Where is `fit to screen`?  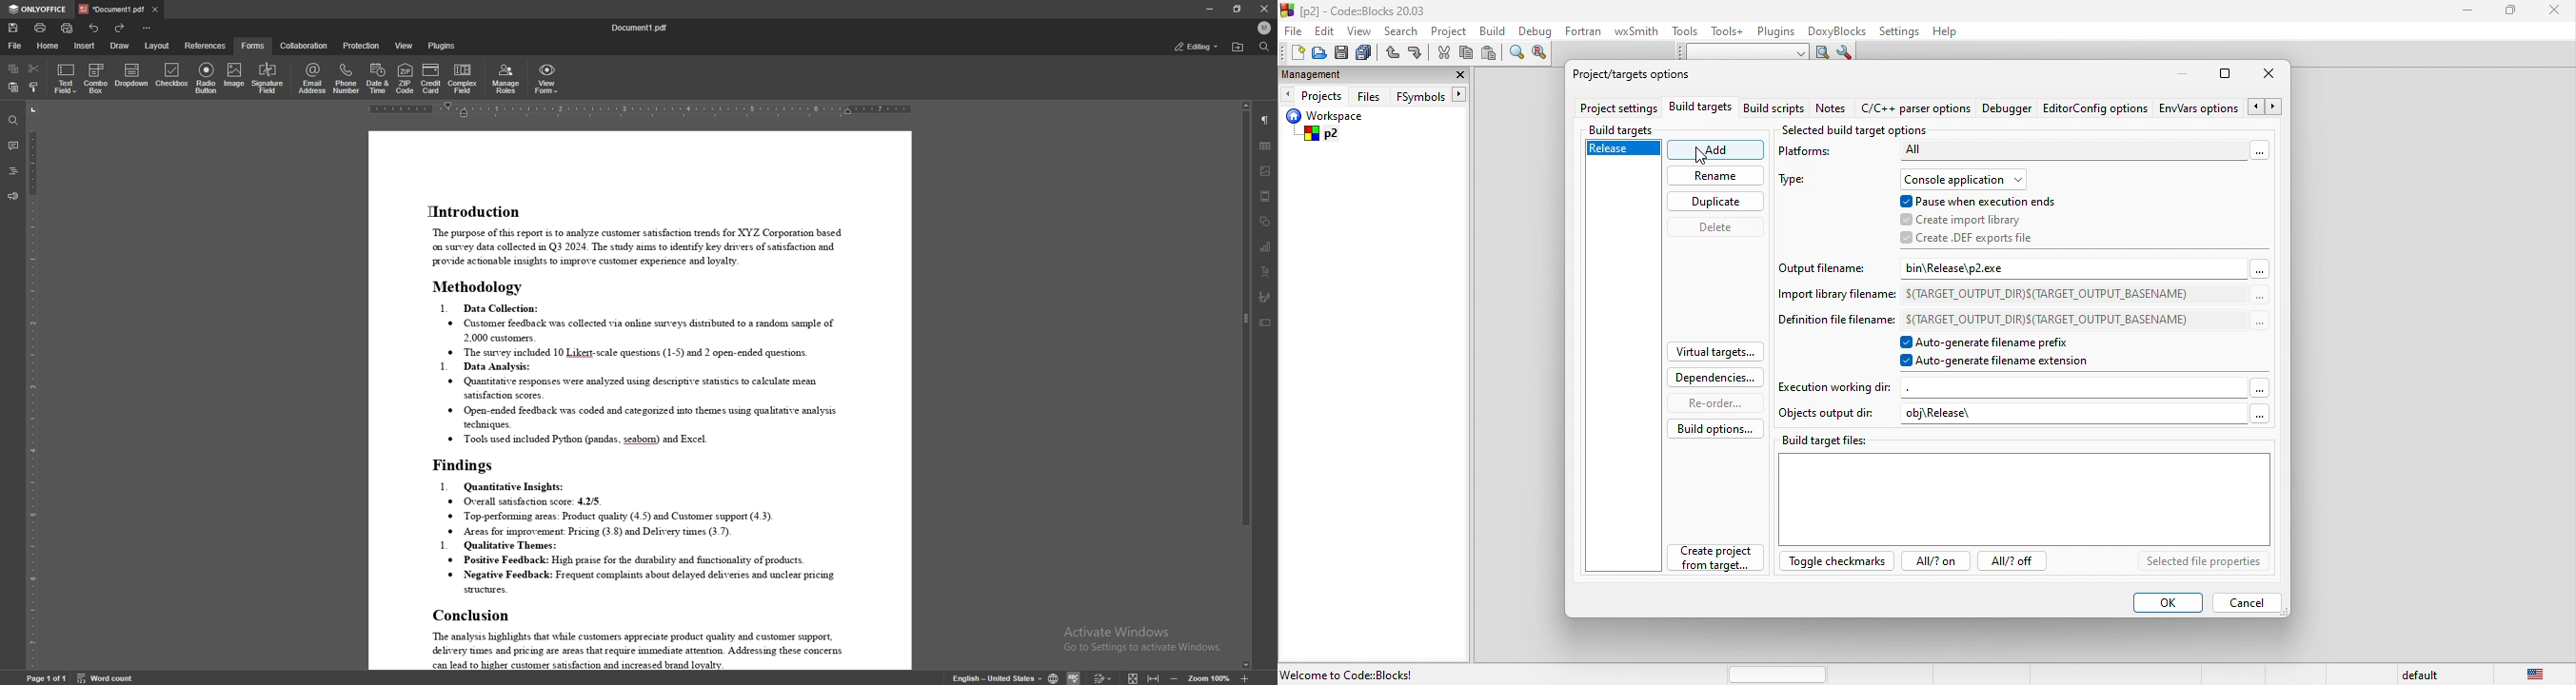 fit to screen is located at coordinates (1133, 678).